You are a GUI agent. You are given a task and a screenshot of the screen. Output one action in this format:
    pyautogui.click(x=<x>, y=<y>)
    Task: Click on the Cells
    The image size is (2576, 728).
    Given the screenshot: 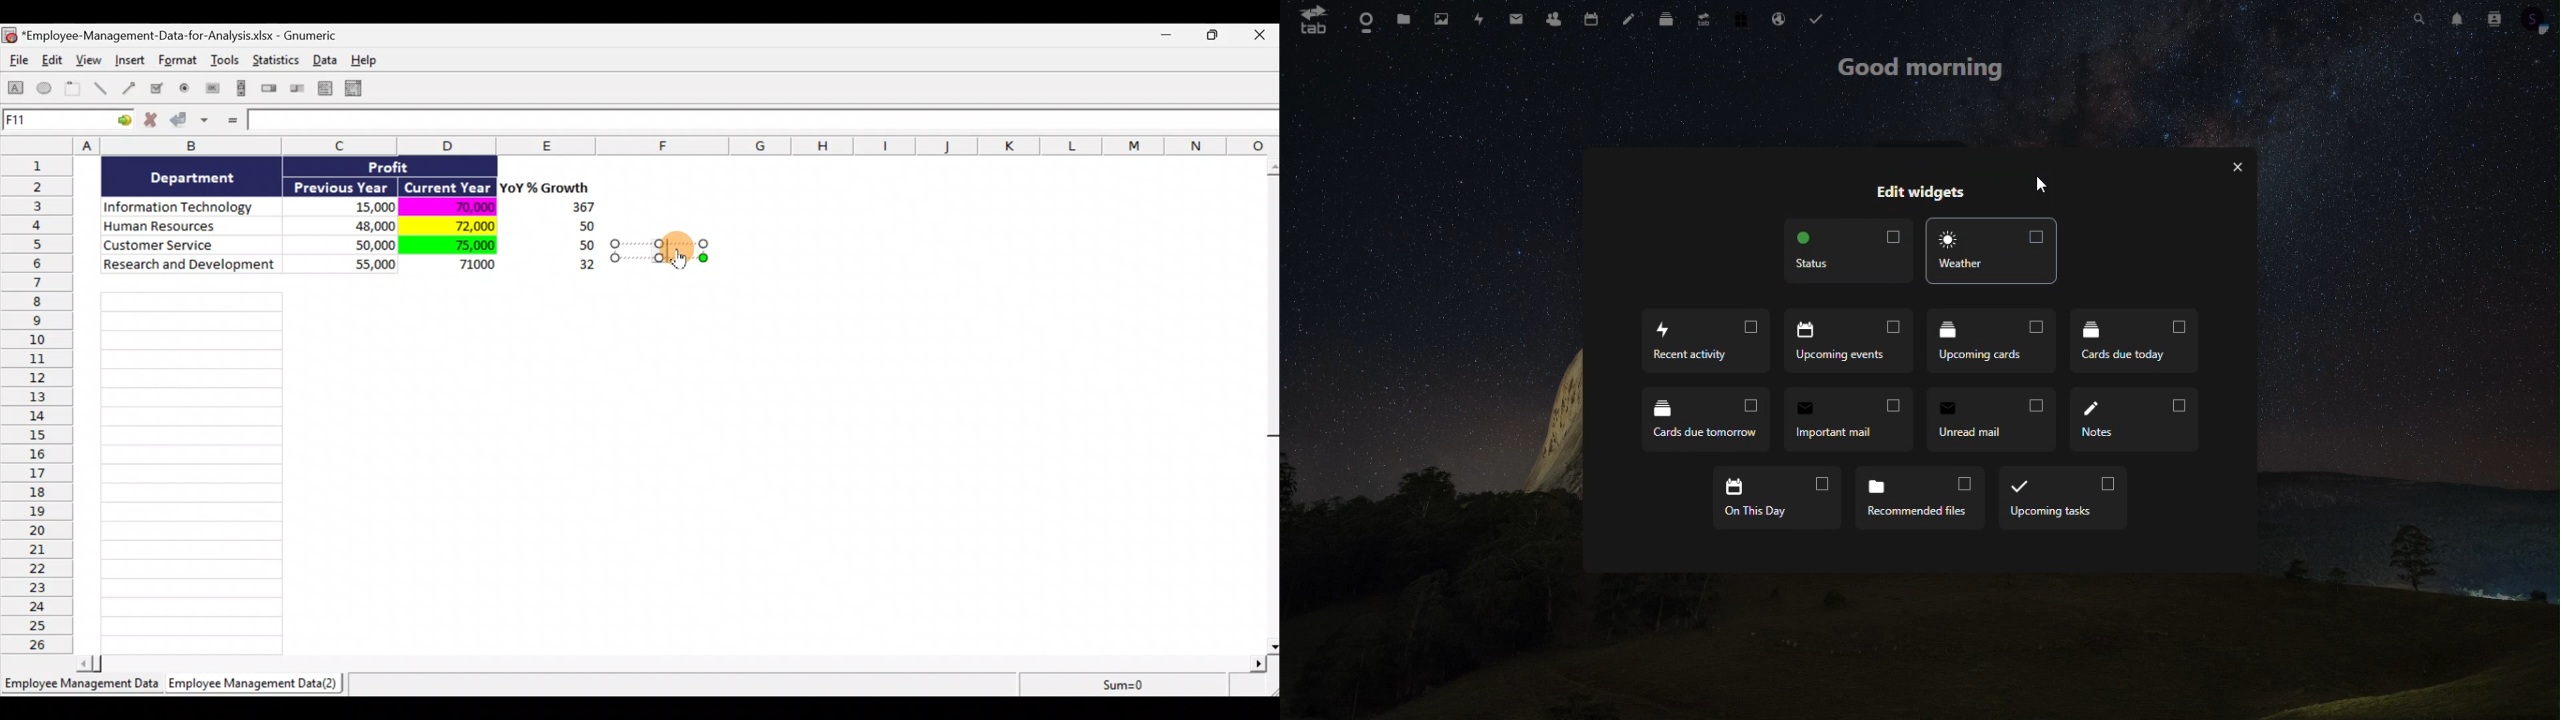 What is the action you would take?
    pyautogui.click(x=191, y=469)
    